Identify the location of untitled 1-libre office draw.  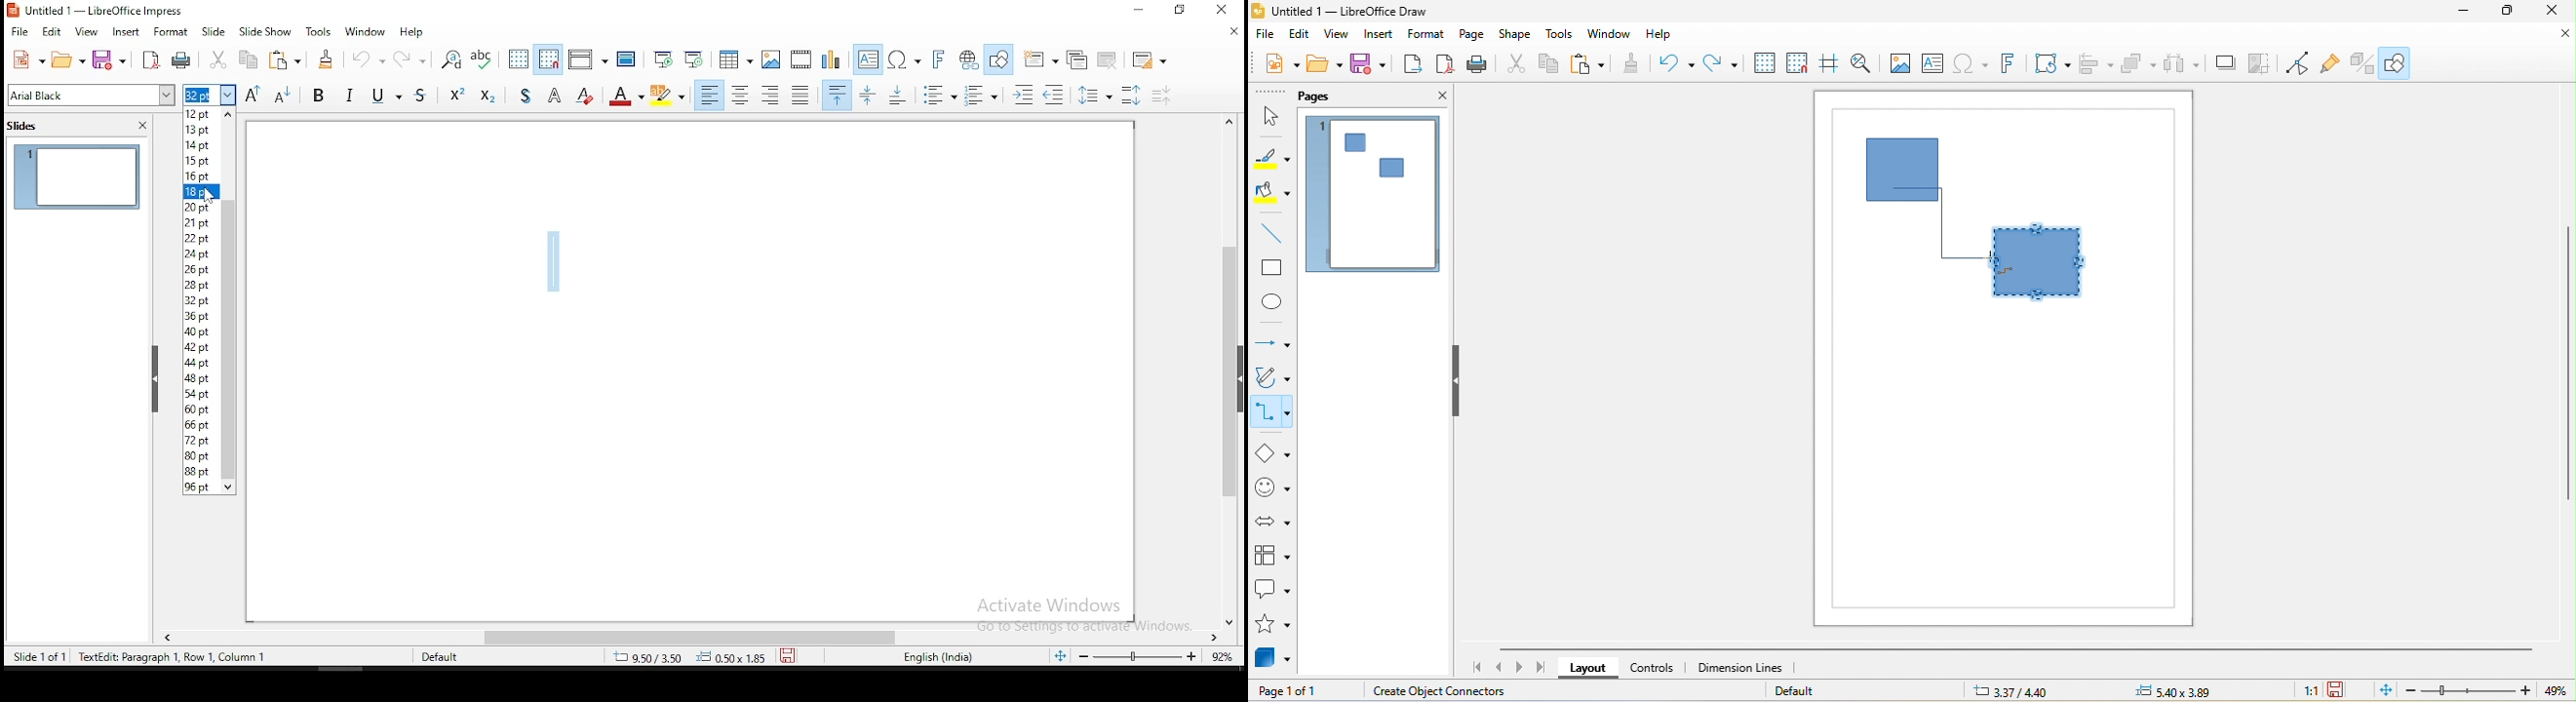
(1344, 11).